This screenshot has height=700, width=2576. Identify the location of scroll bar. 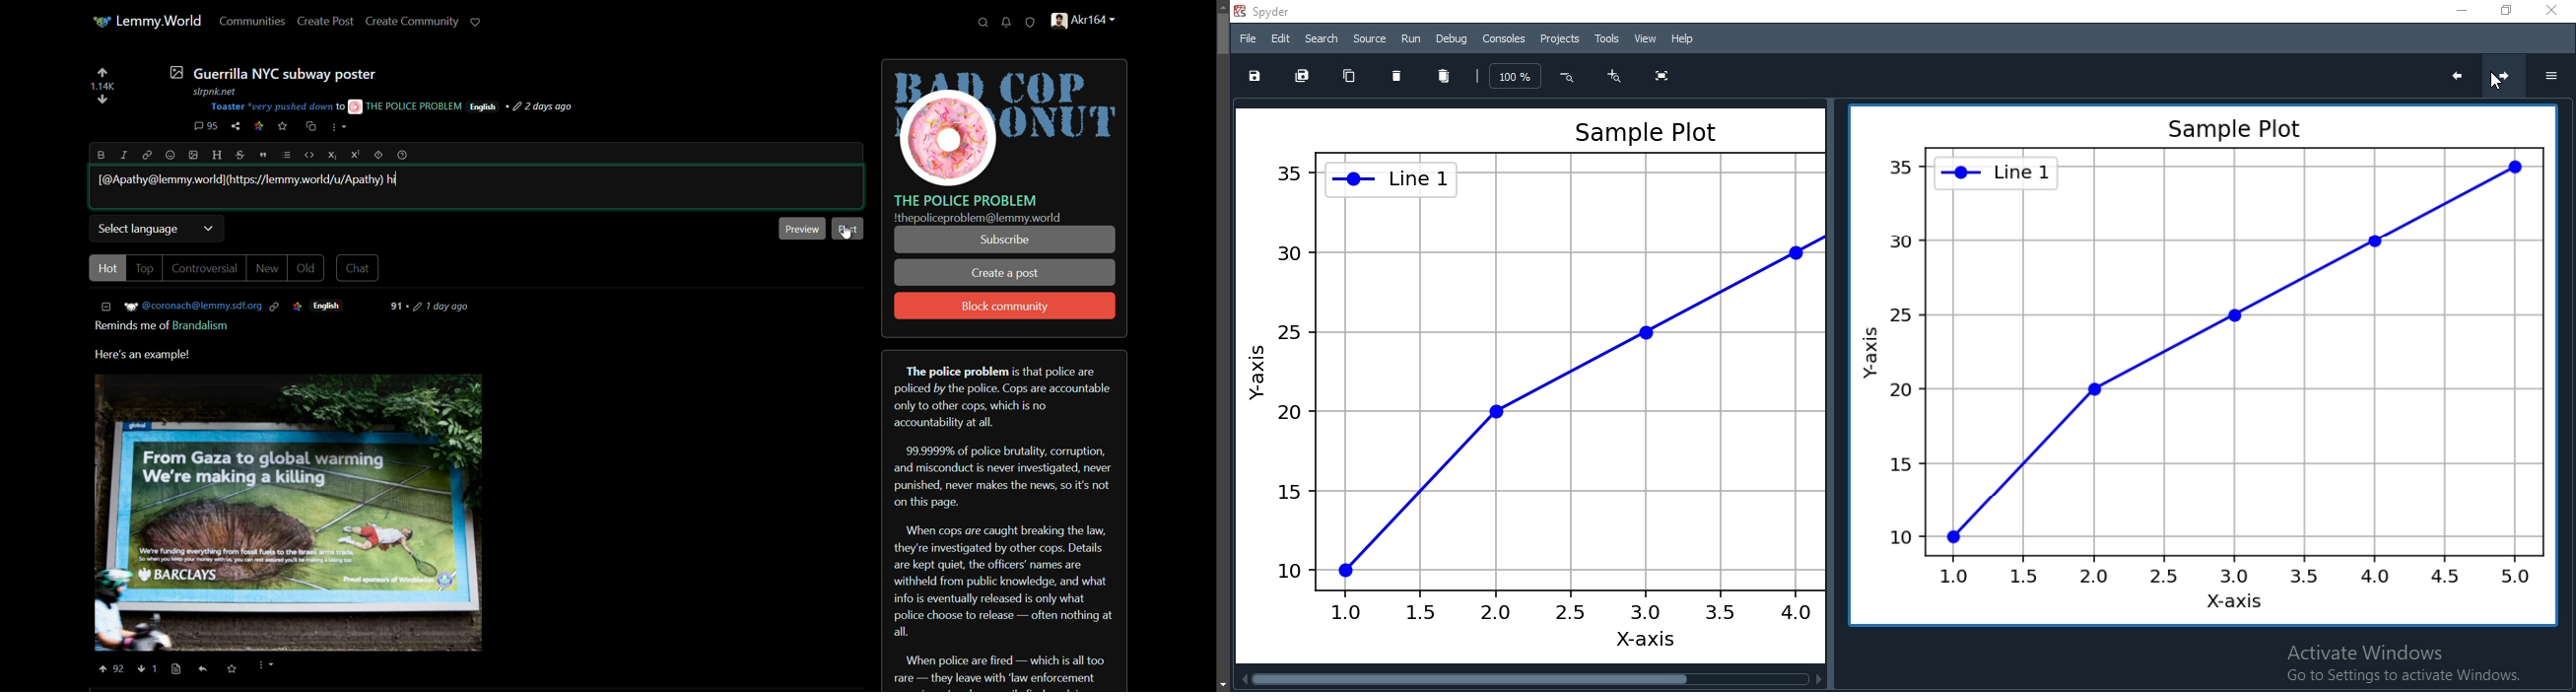
(1220, 346).